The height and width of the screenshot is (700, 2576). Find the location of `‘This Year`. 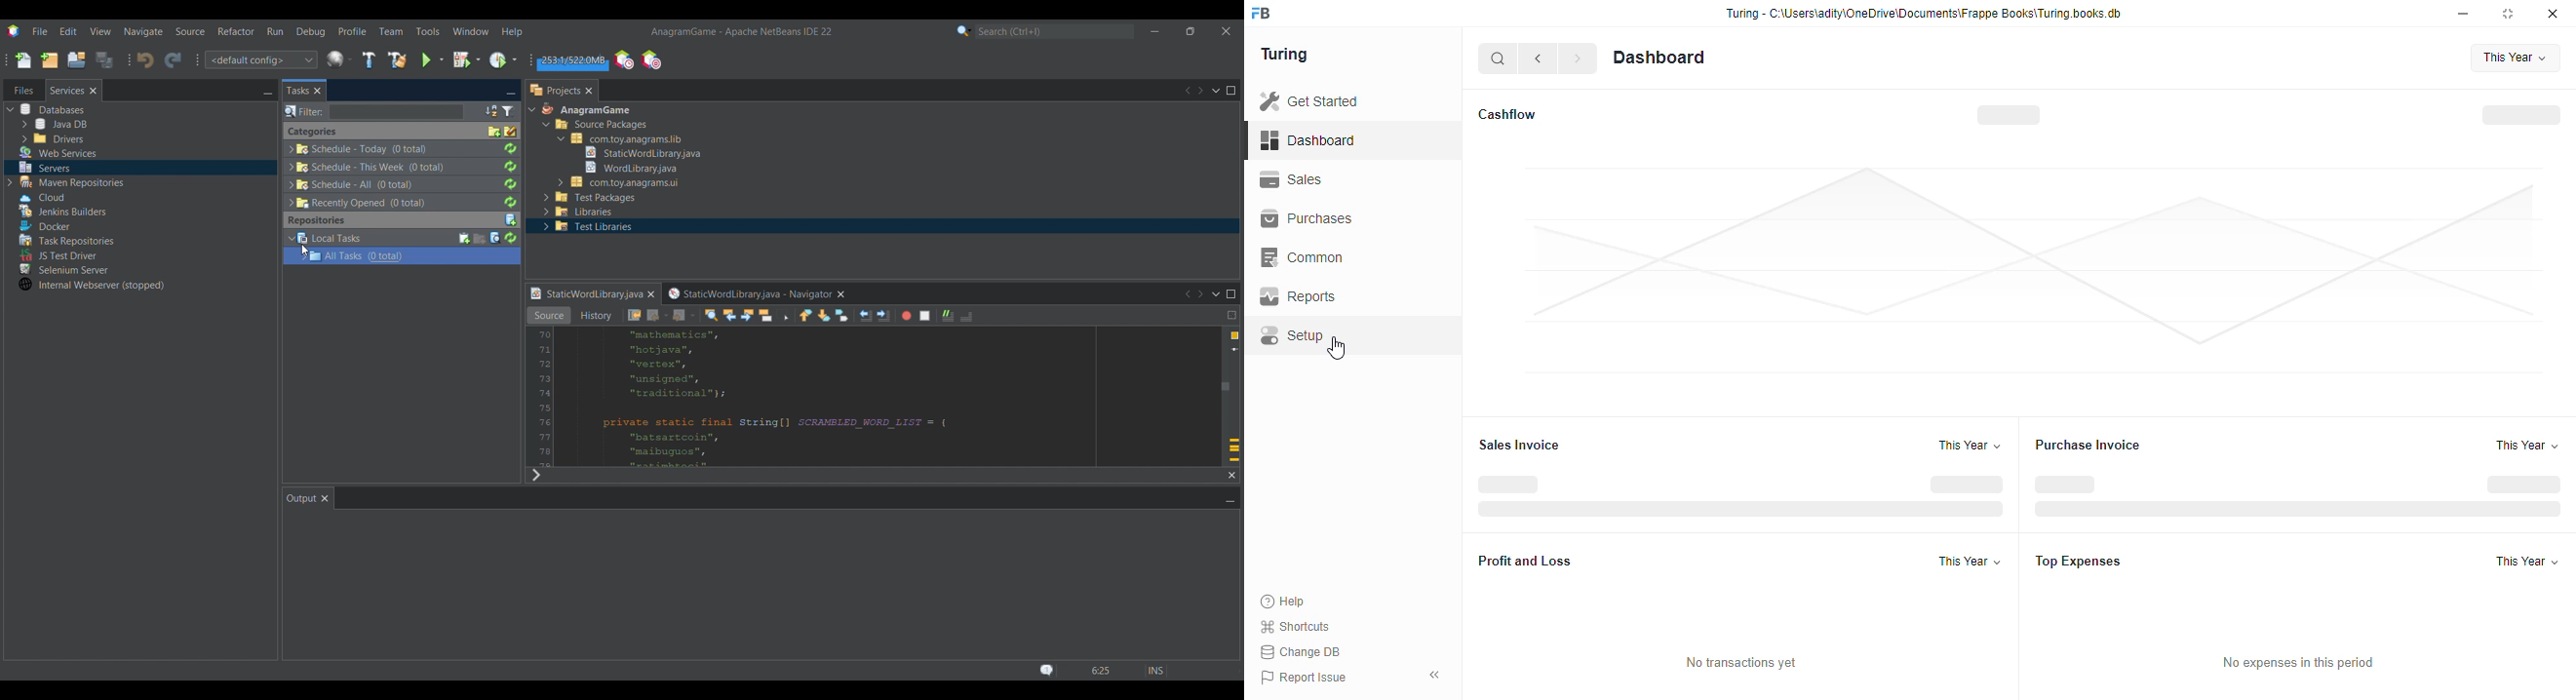

‘This Year is located at coordinates (2527, 561).